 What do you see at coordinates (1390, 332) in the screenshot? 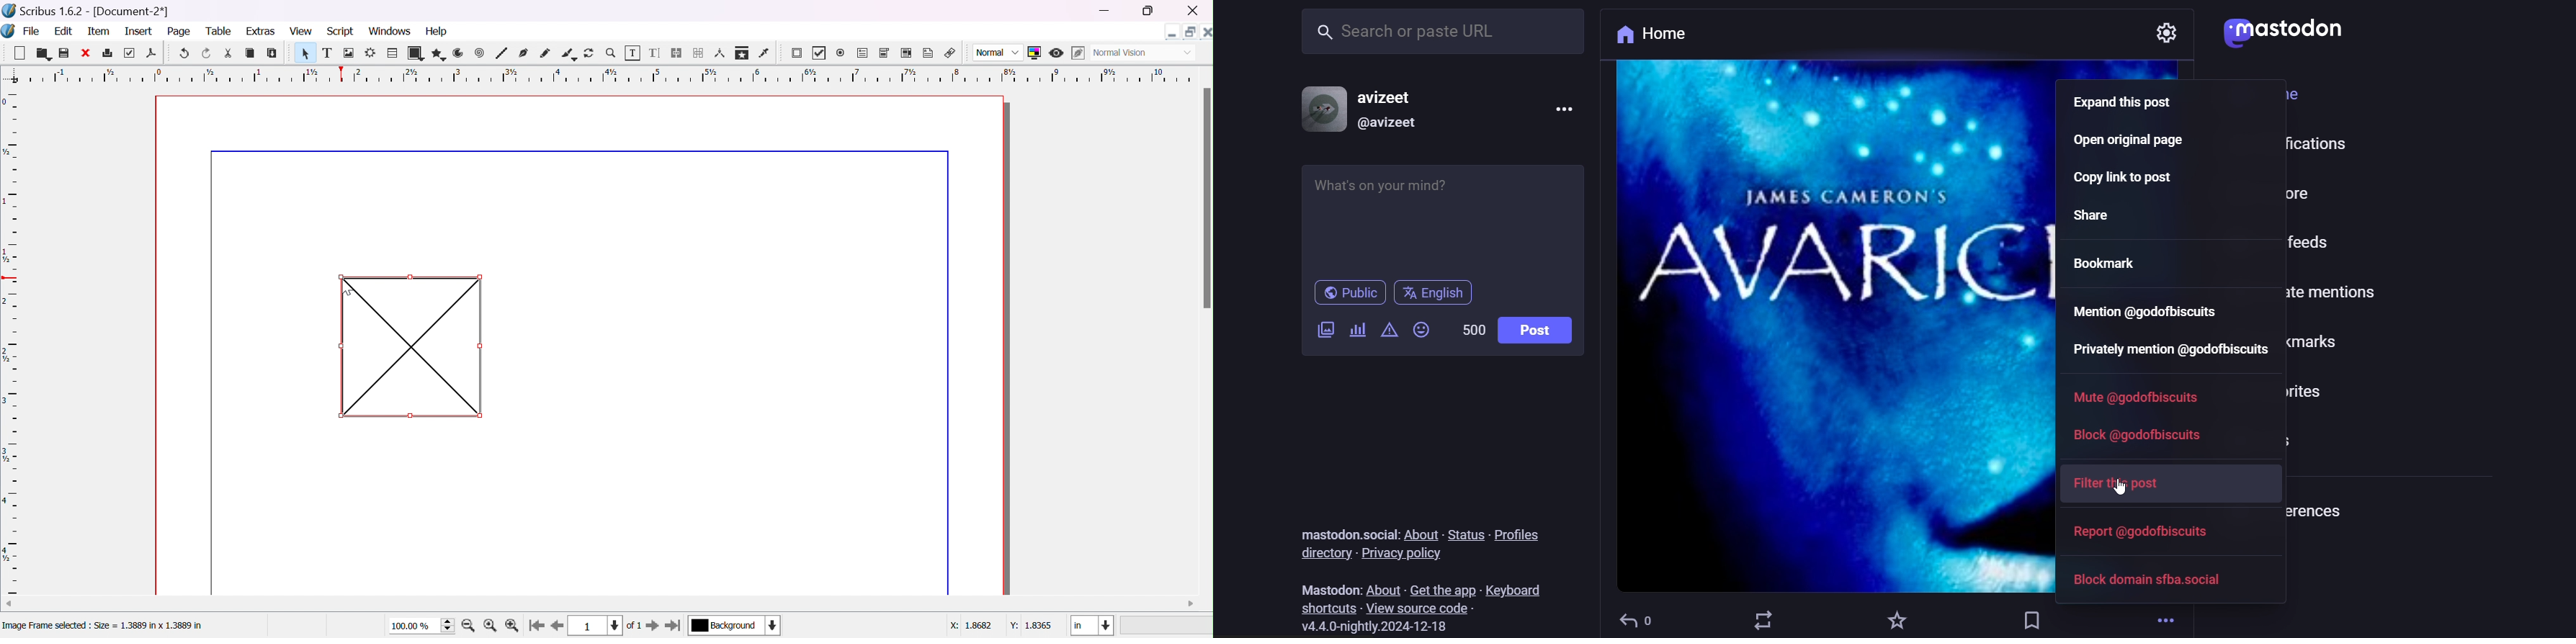
I see `content warning` at bounding box center [1390, 332].